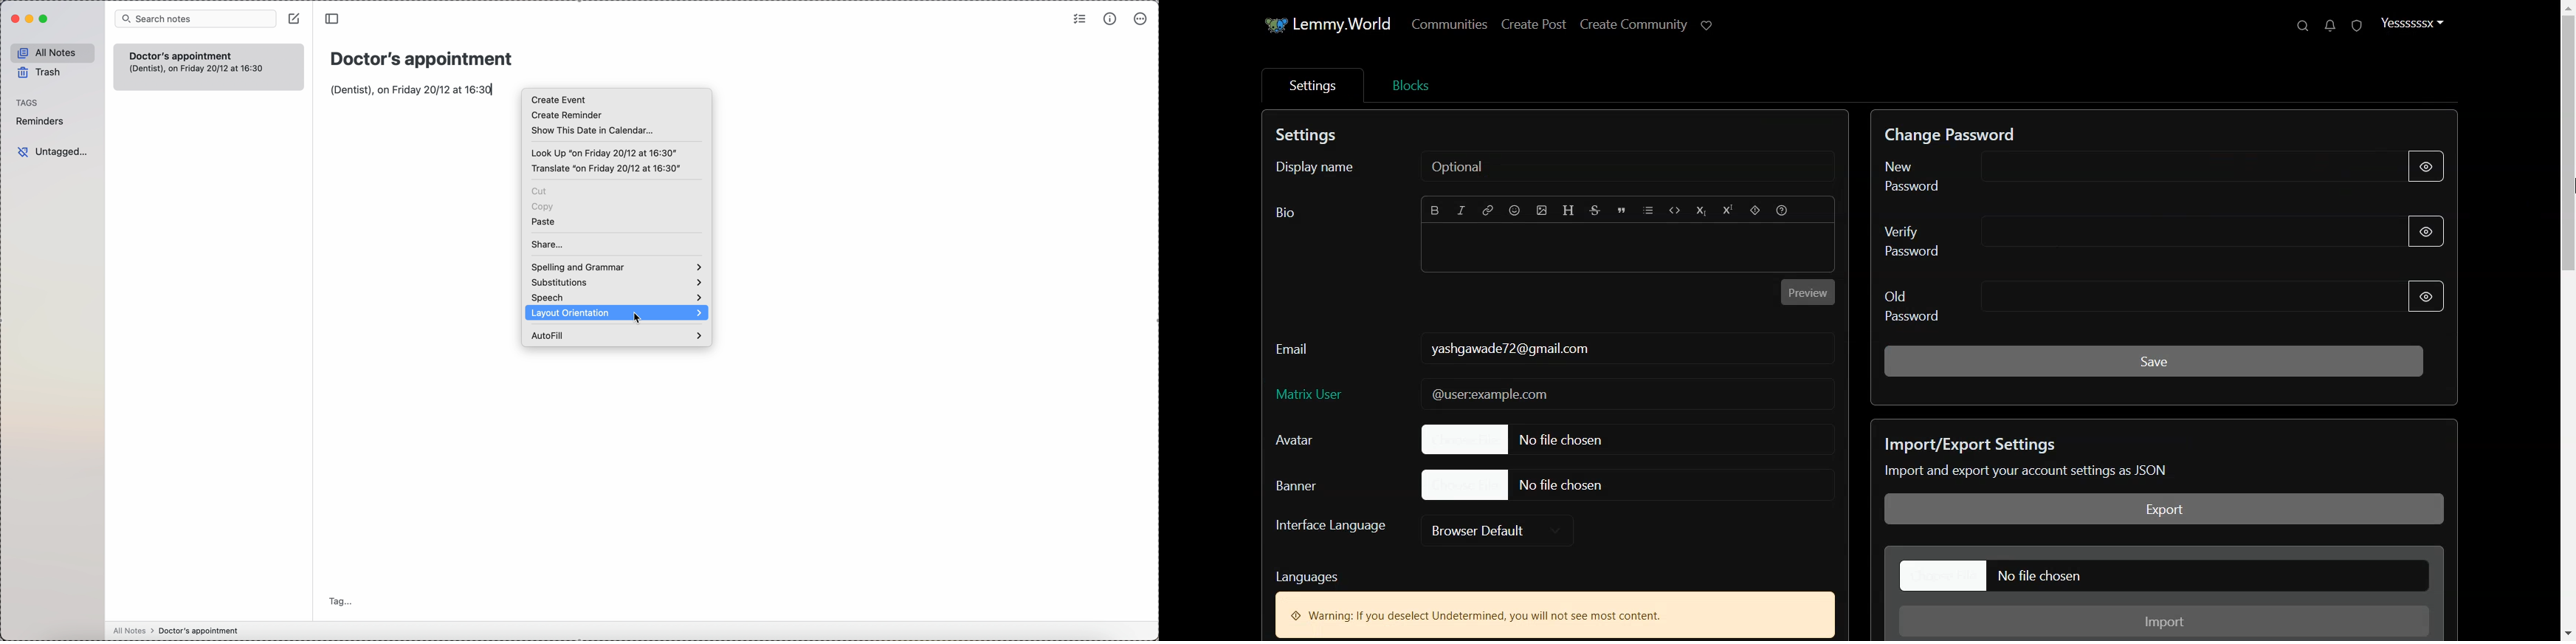 Image resolution: width=2576 pixels, height=644 pixels. I want to click on share, so click(548, 244).